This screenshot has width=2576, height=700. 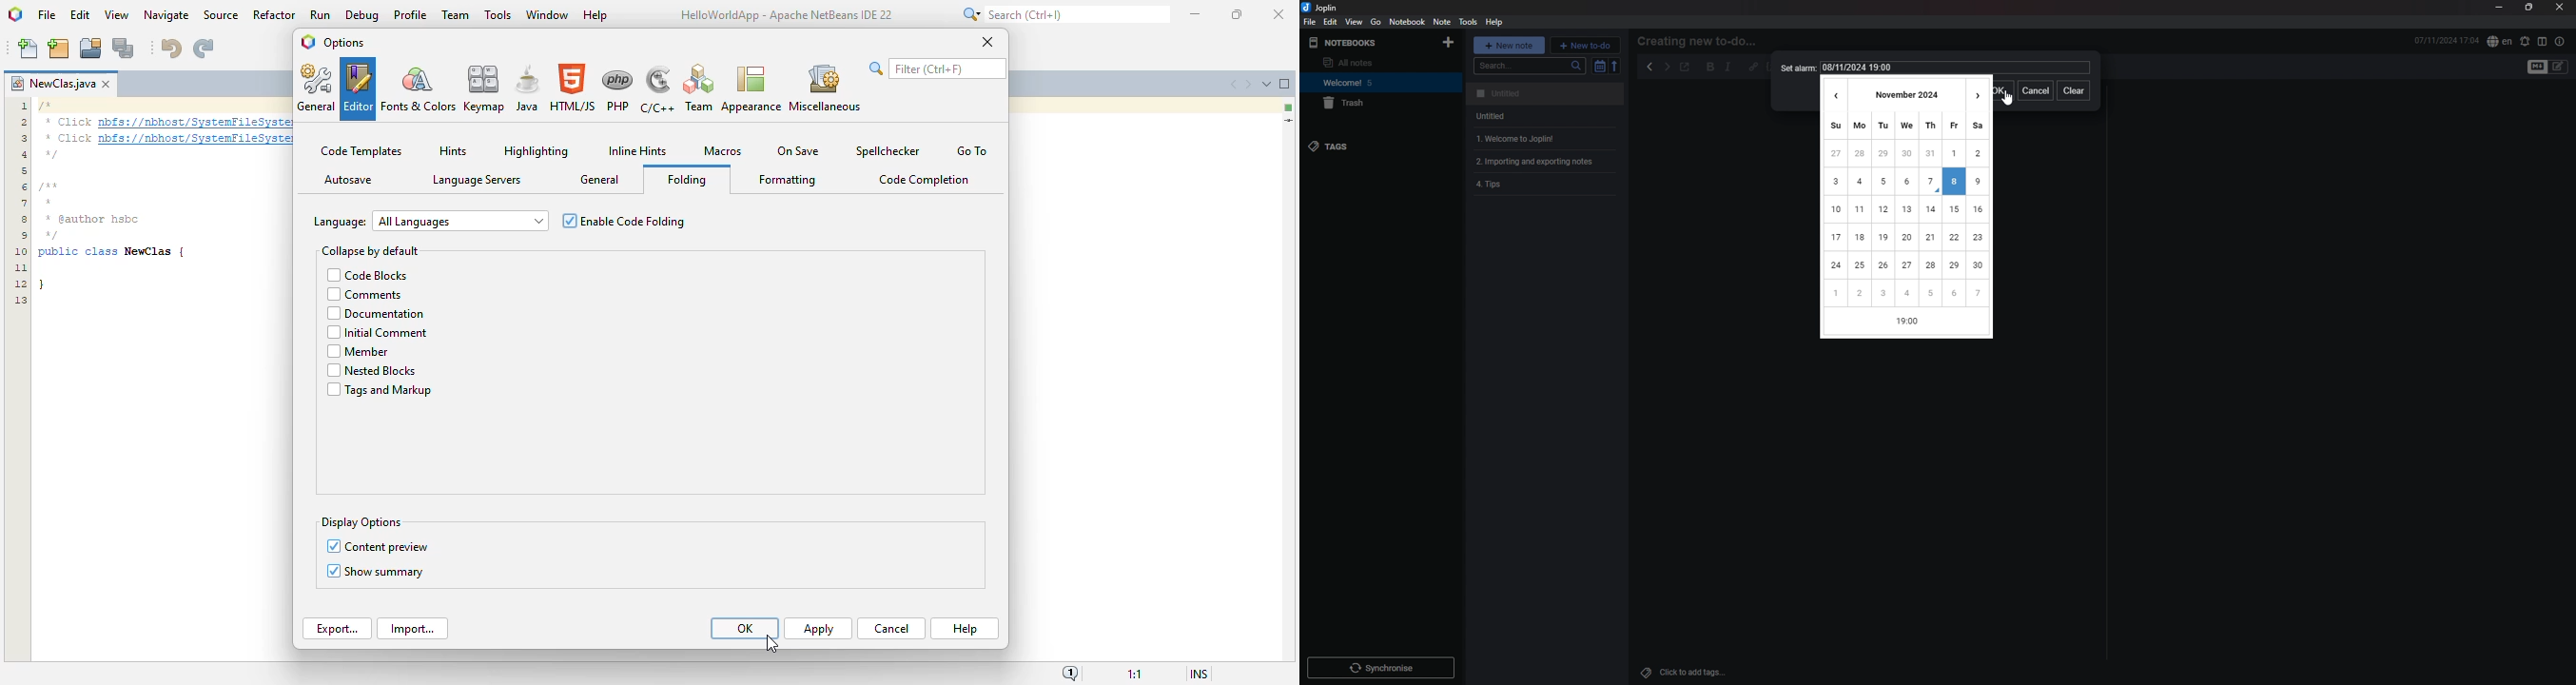 What do you see at coordinates (1547, 94) in the screenshot?
I see `note` at bounding box center [1547, 94].